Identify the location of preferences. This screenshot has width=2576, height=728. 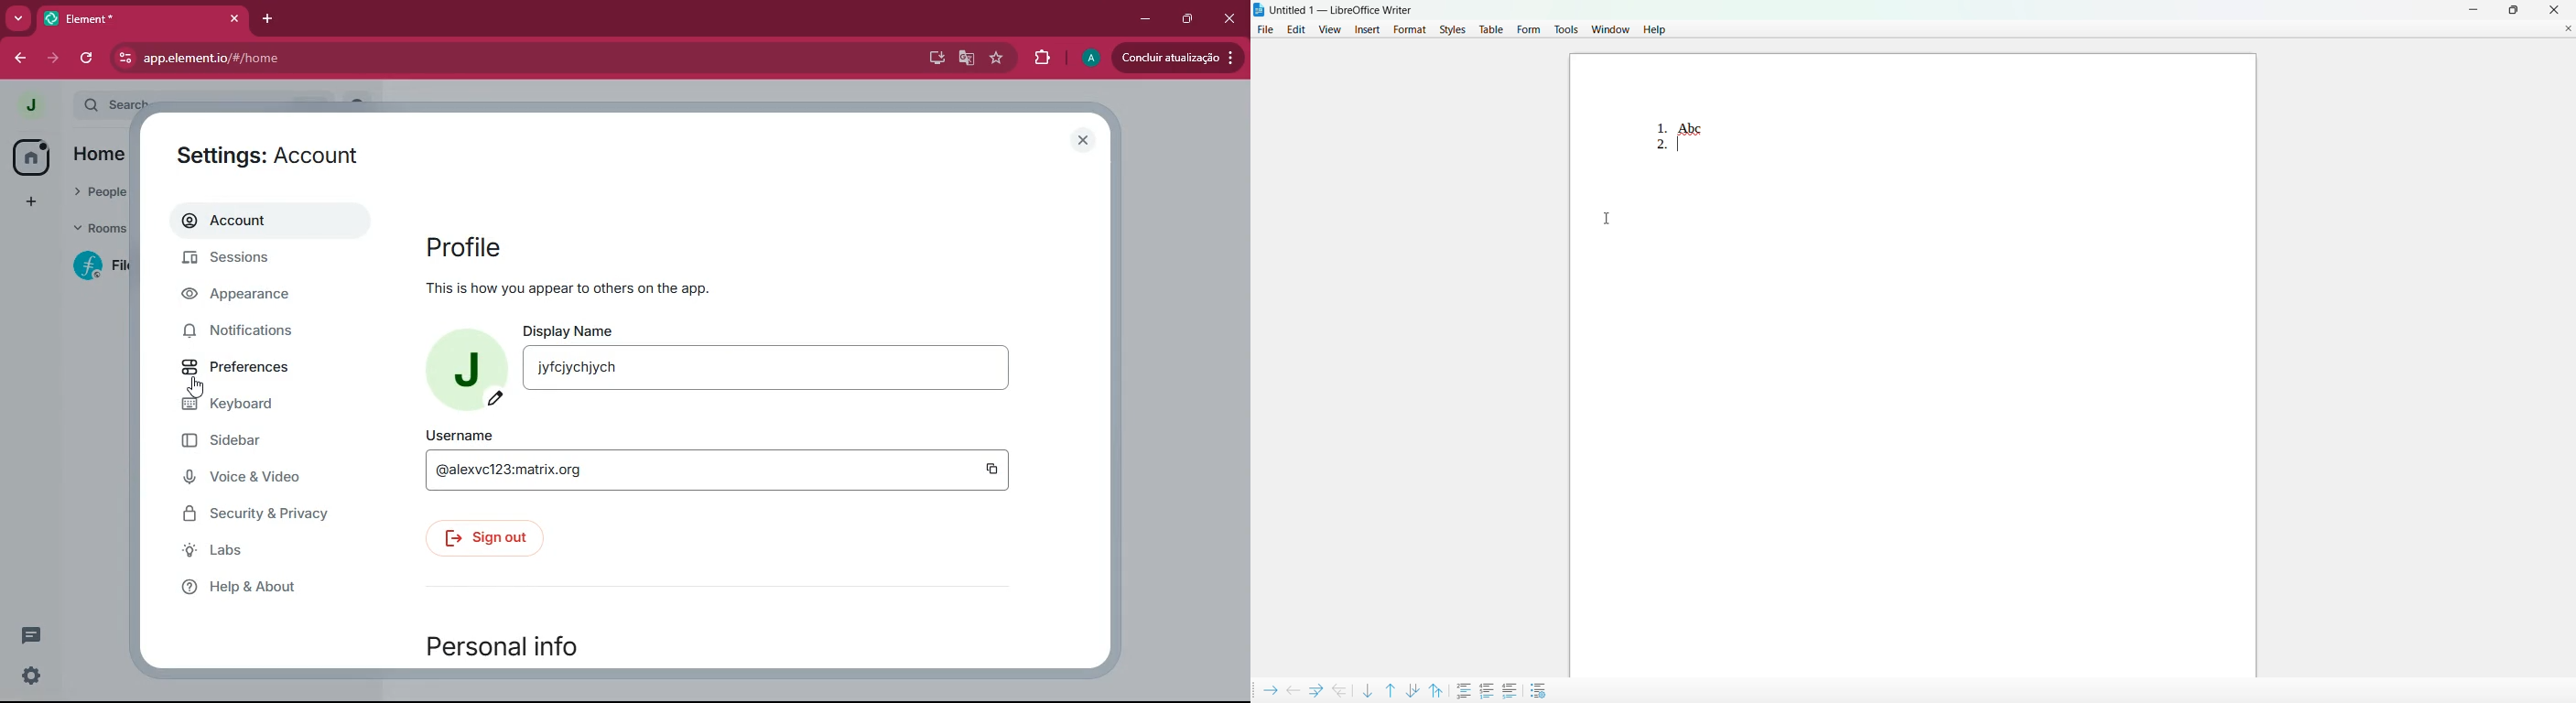
(253, 369).